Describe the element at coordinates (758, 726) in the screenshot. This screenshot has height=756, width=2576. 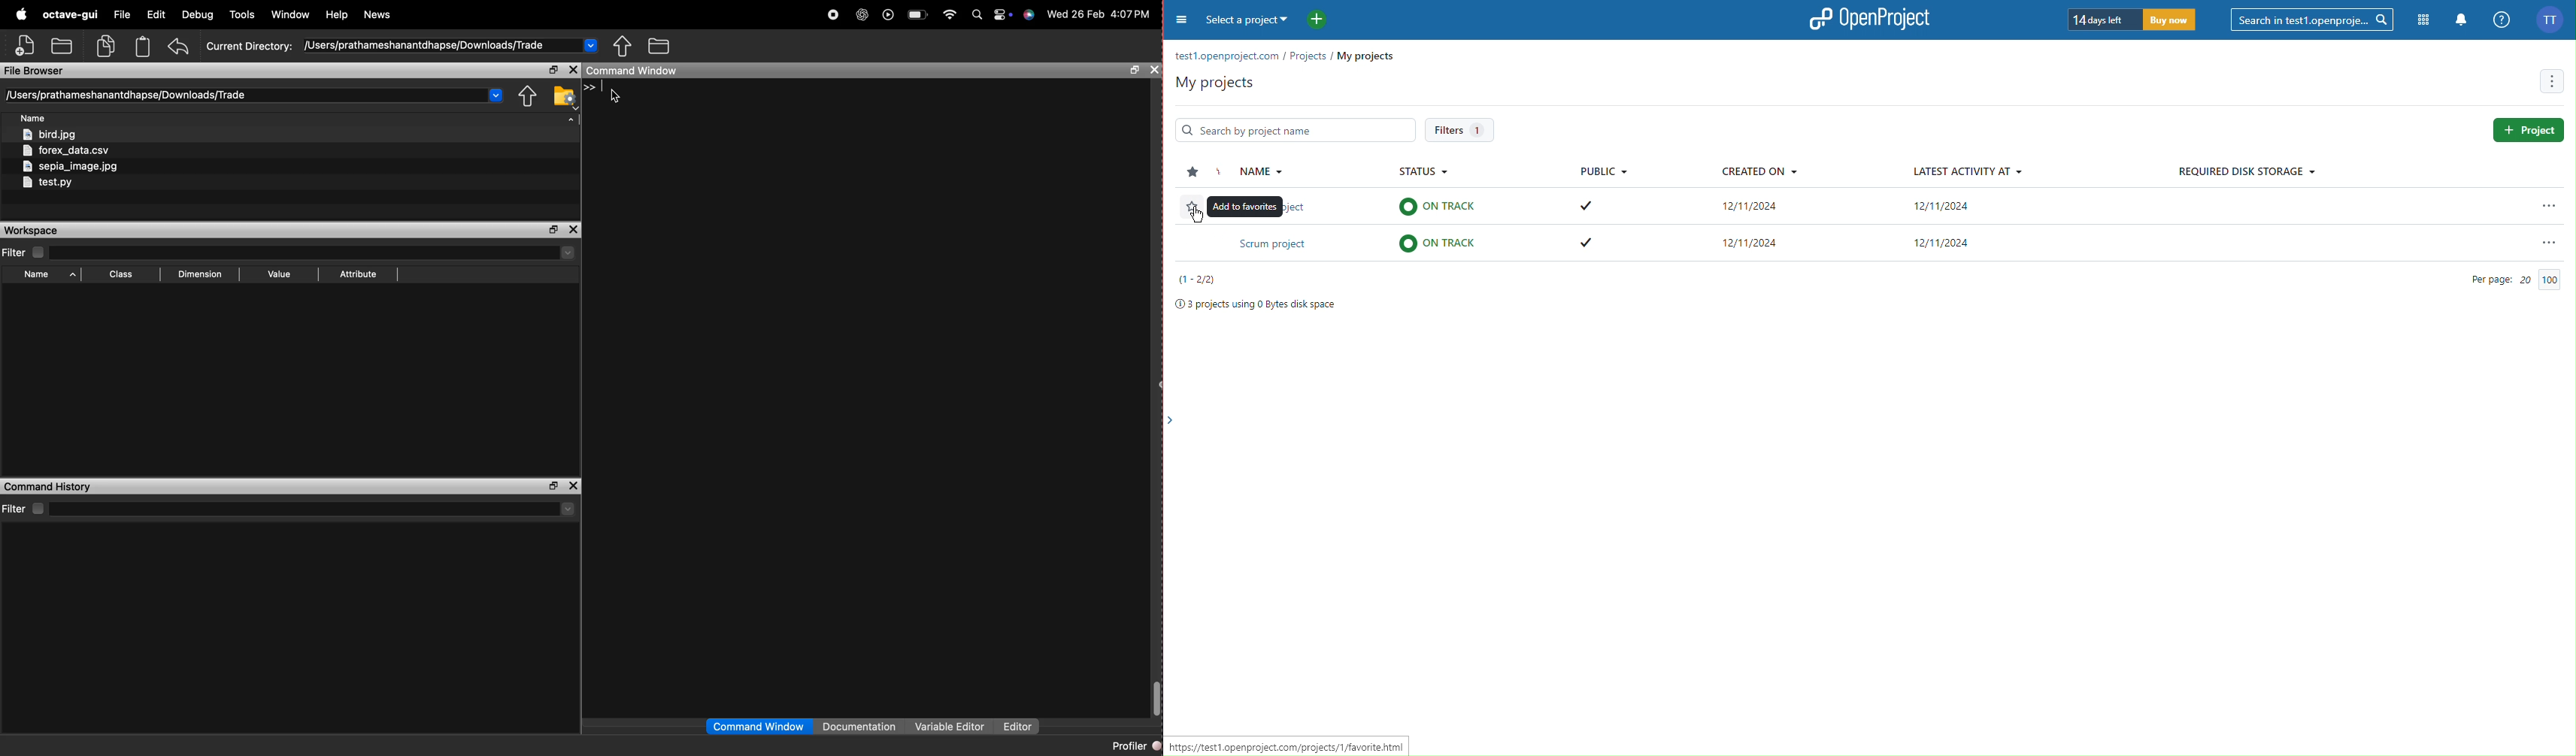
I see `command window` at that location.